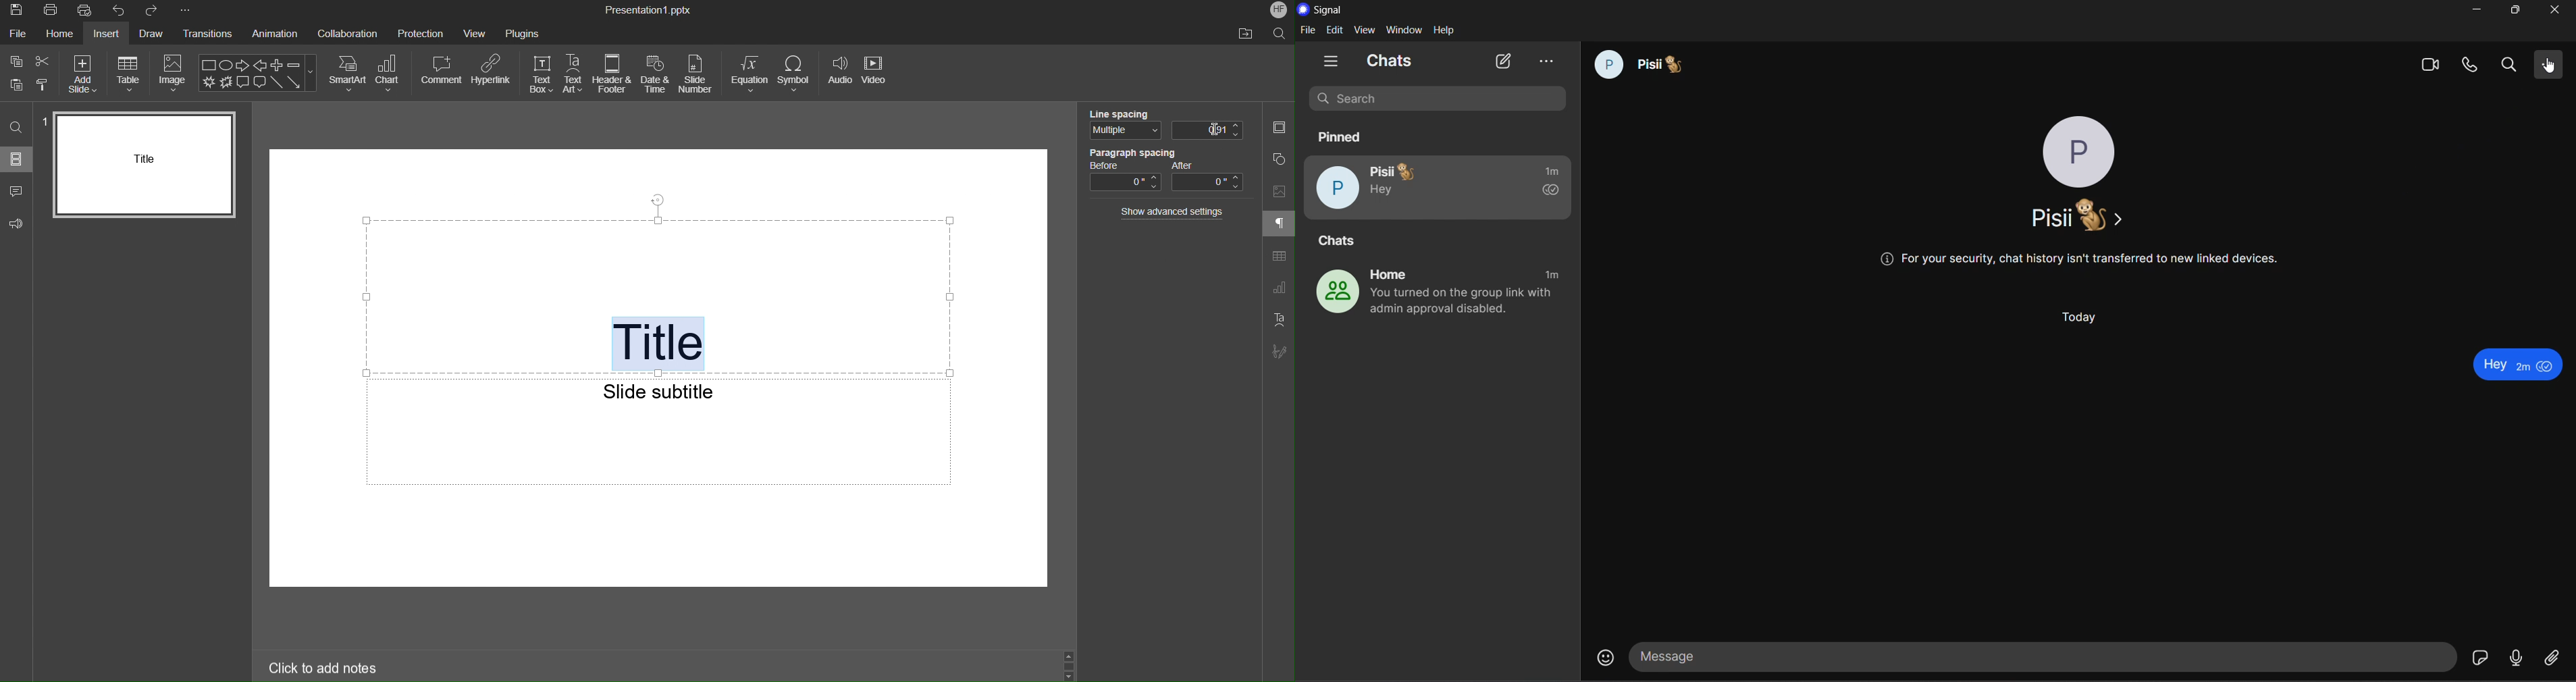  I want to click on Save, so click(15, 11).